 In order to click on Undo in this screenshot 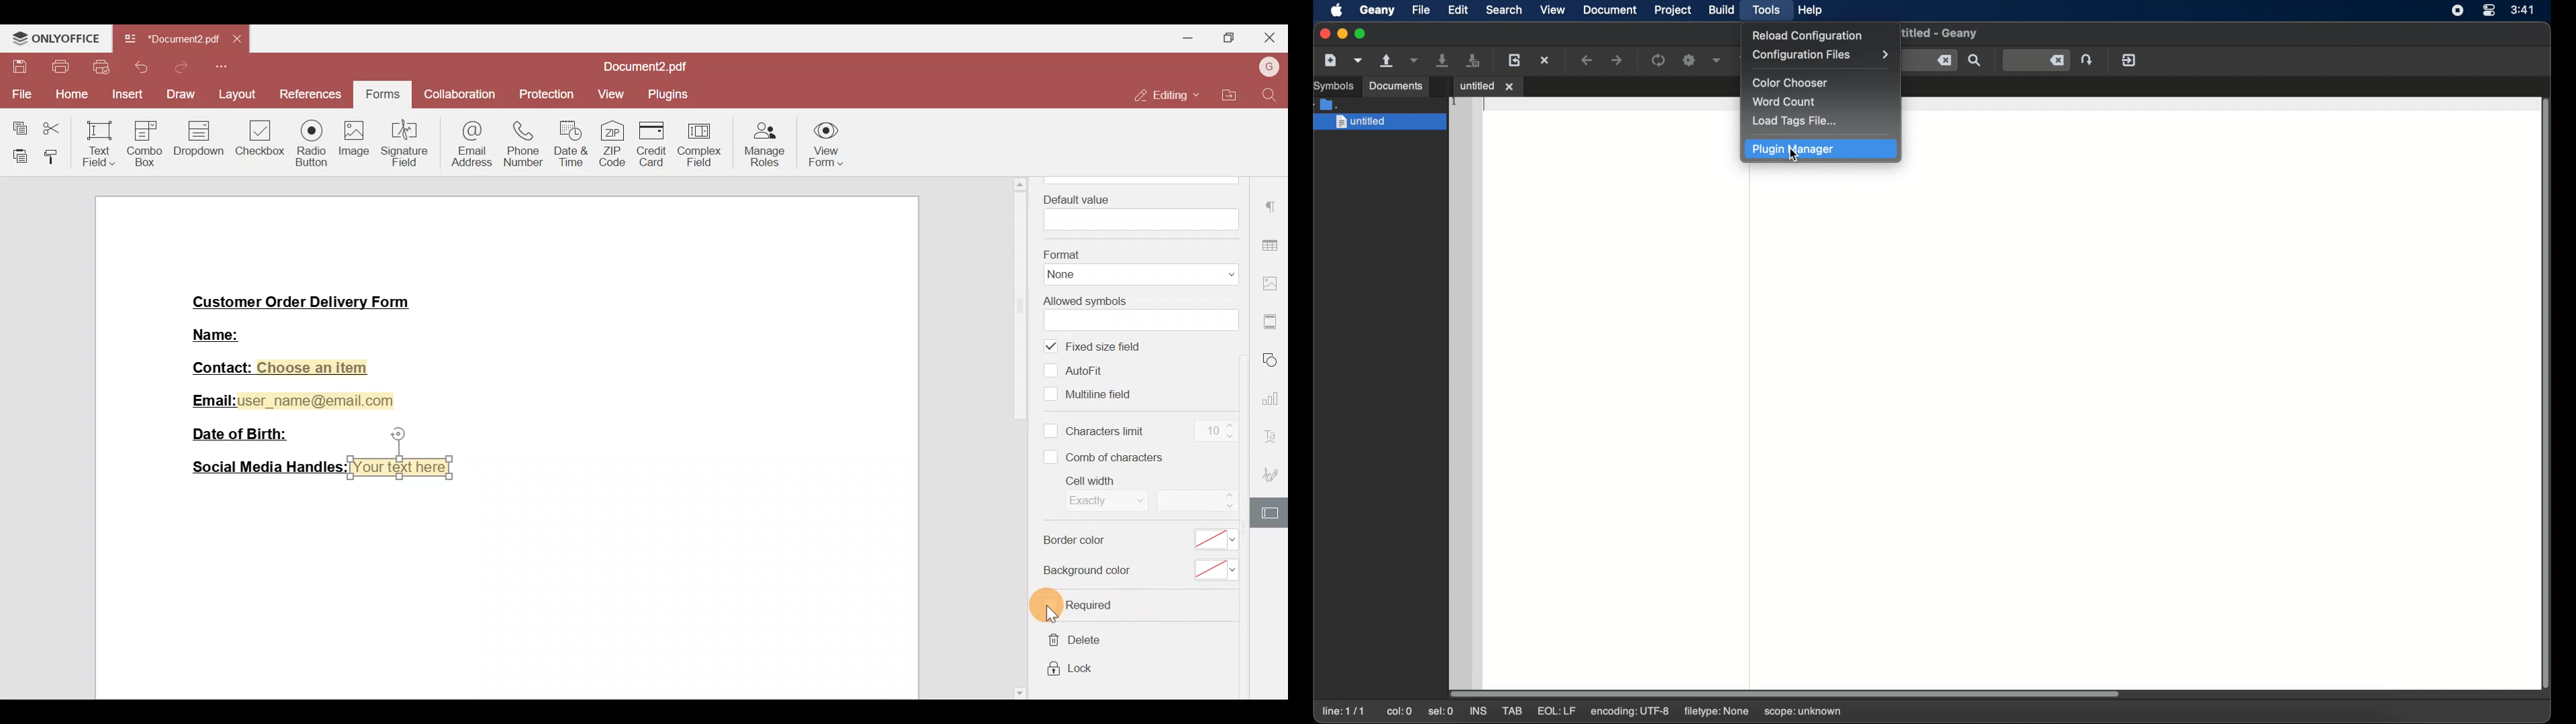, I will do `click(144, 67)`.